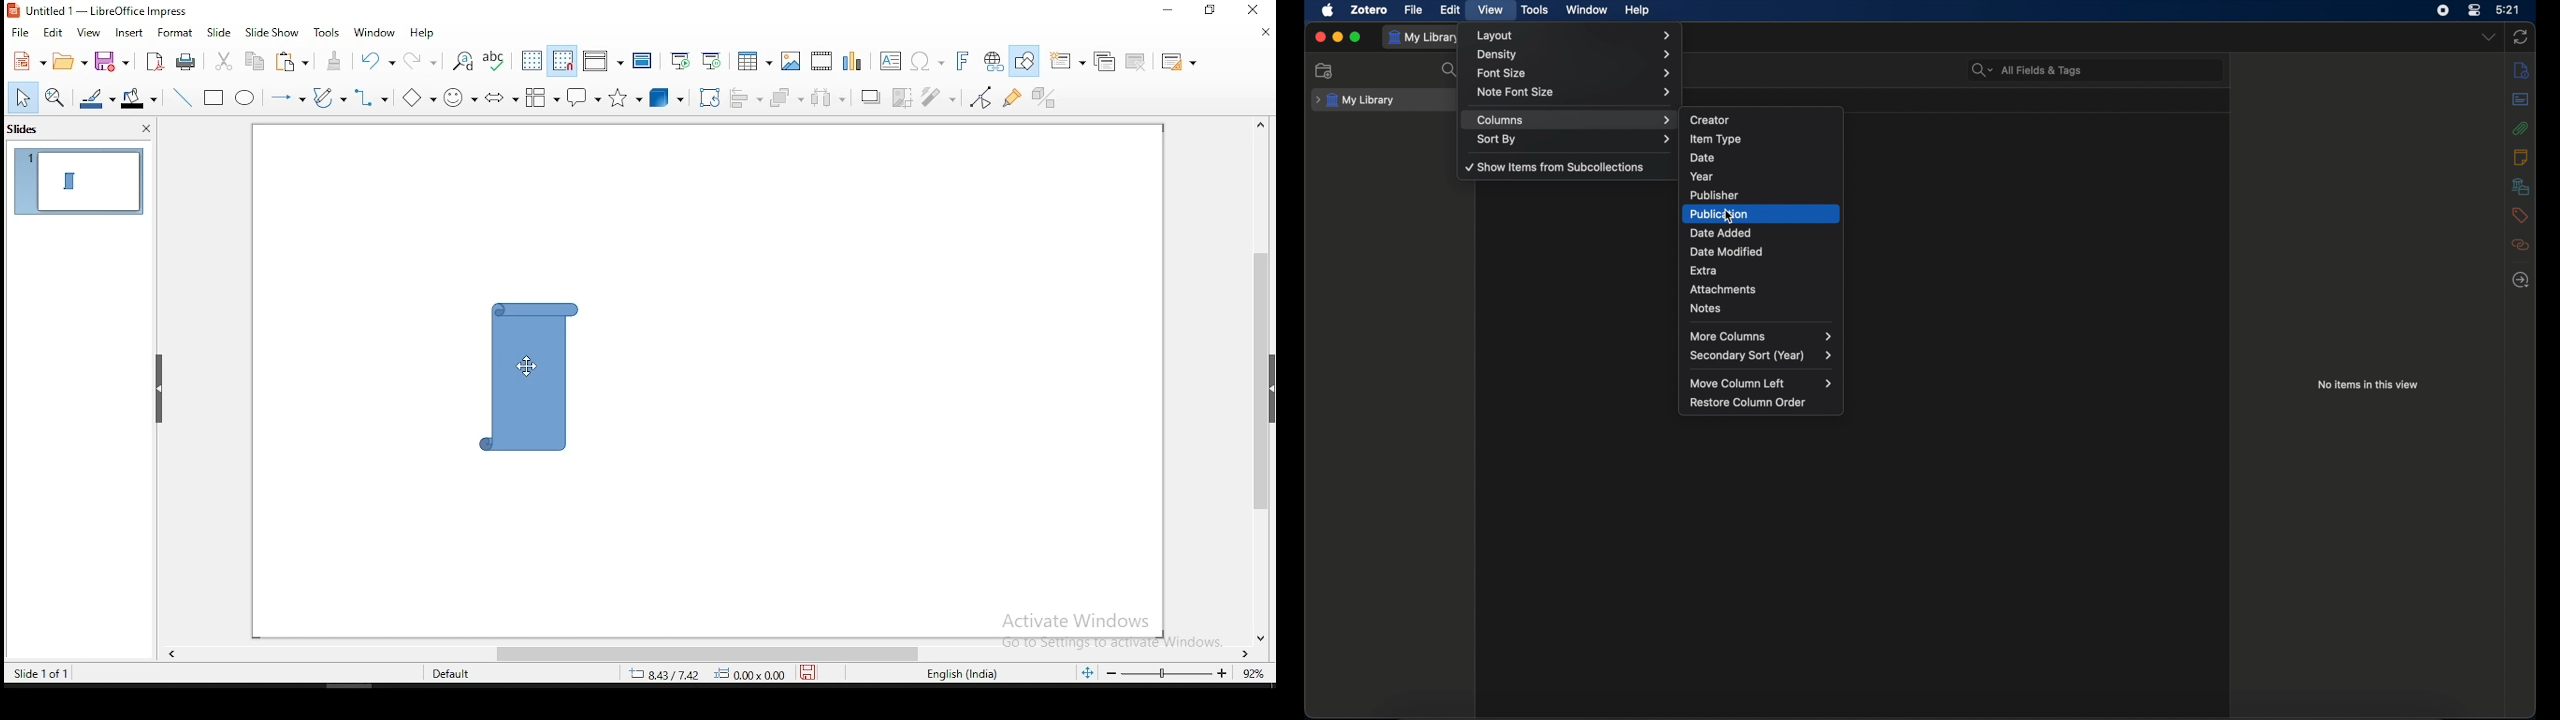 Image resolution: width=2576 pixels, height=728 pixels. What do you see at coordinates (1575, 139) in the screenshot?
I see `sort by` at bounding box center [1575, 139].